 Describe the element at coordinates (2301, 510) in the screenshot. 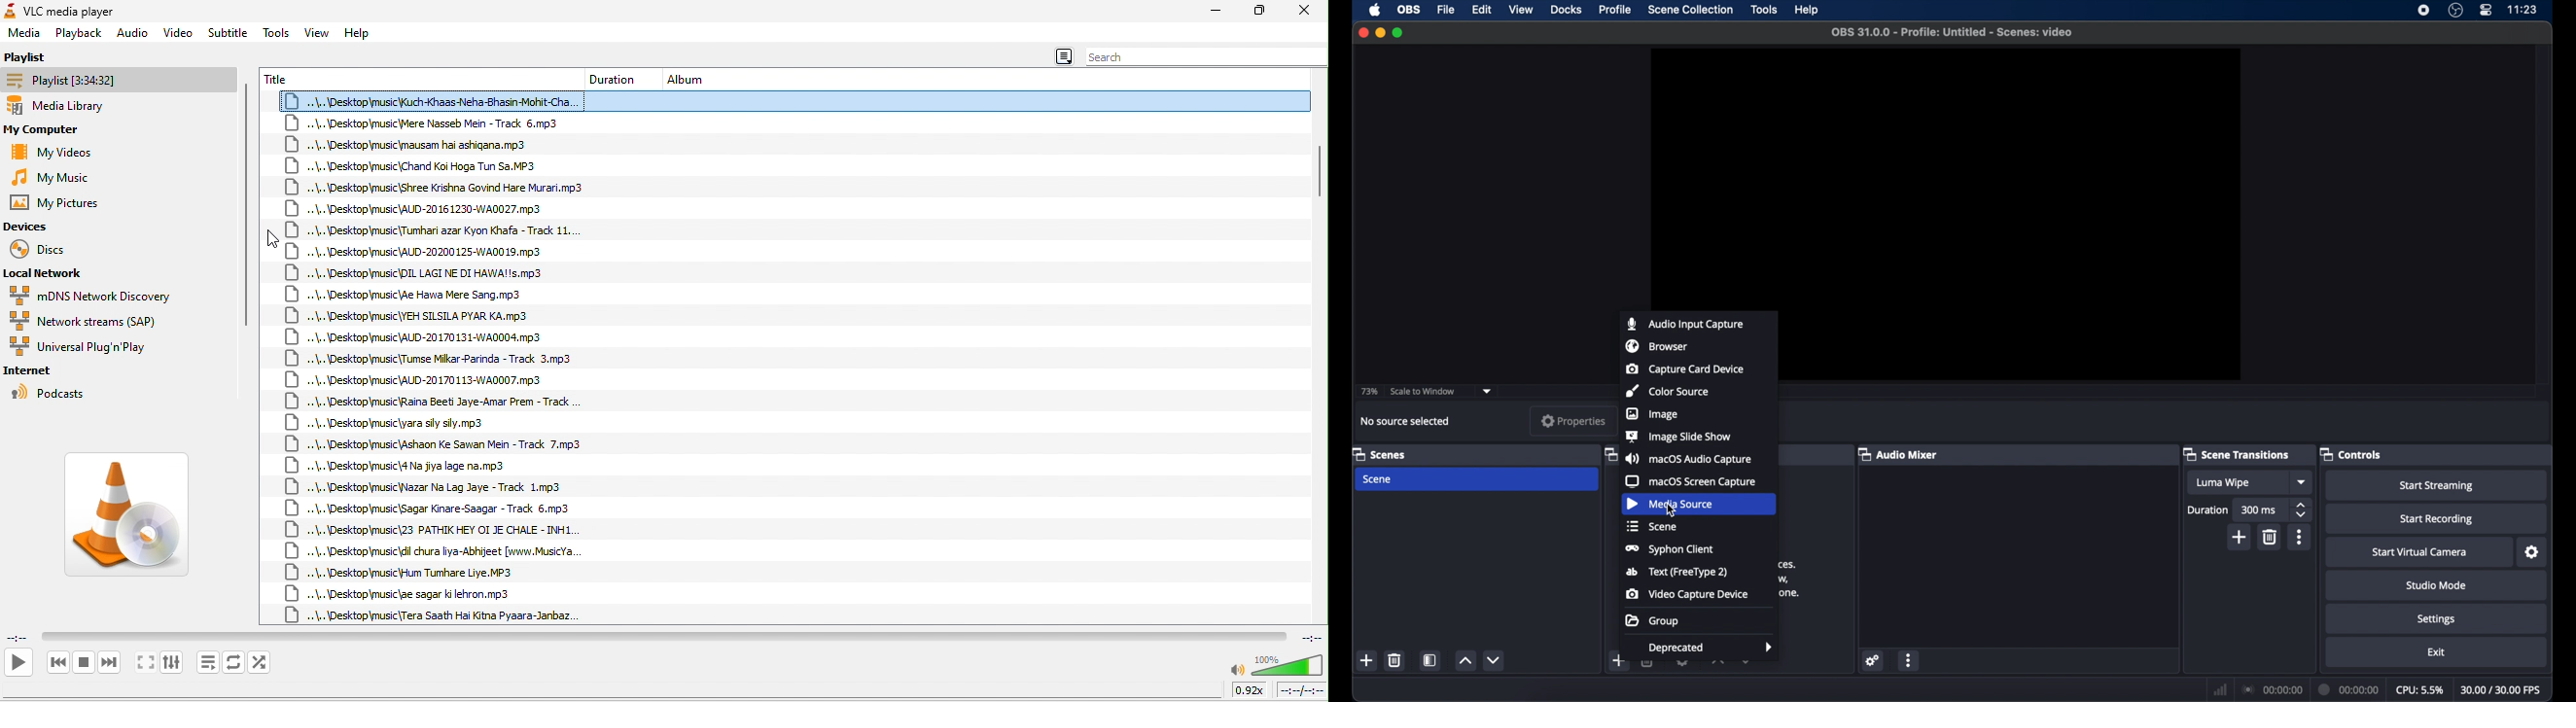

I see `stepper buttons` at that location.